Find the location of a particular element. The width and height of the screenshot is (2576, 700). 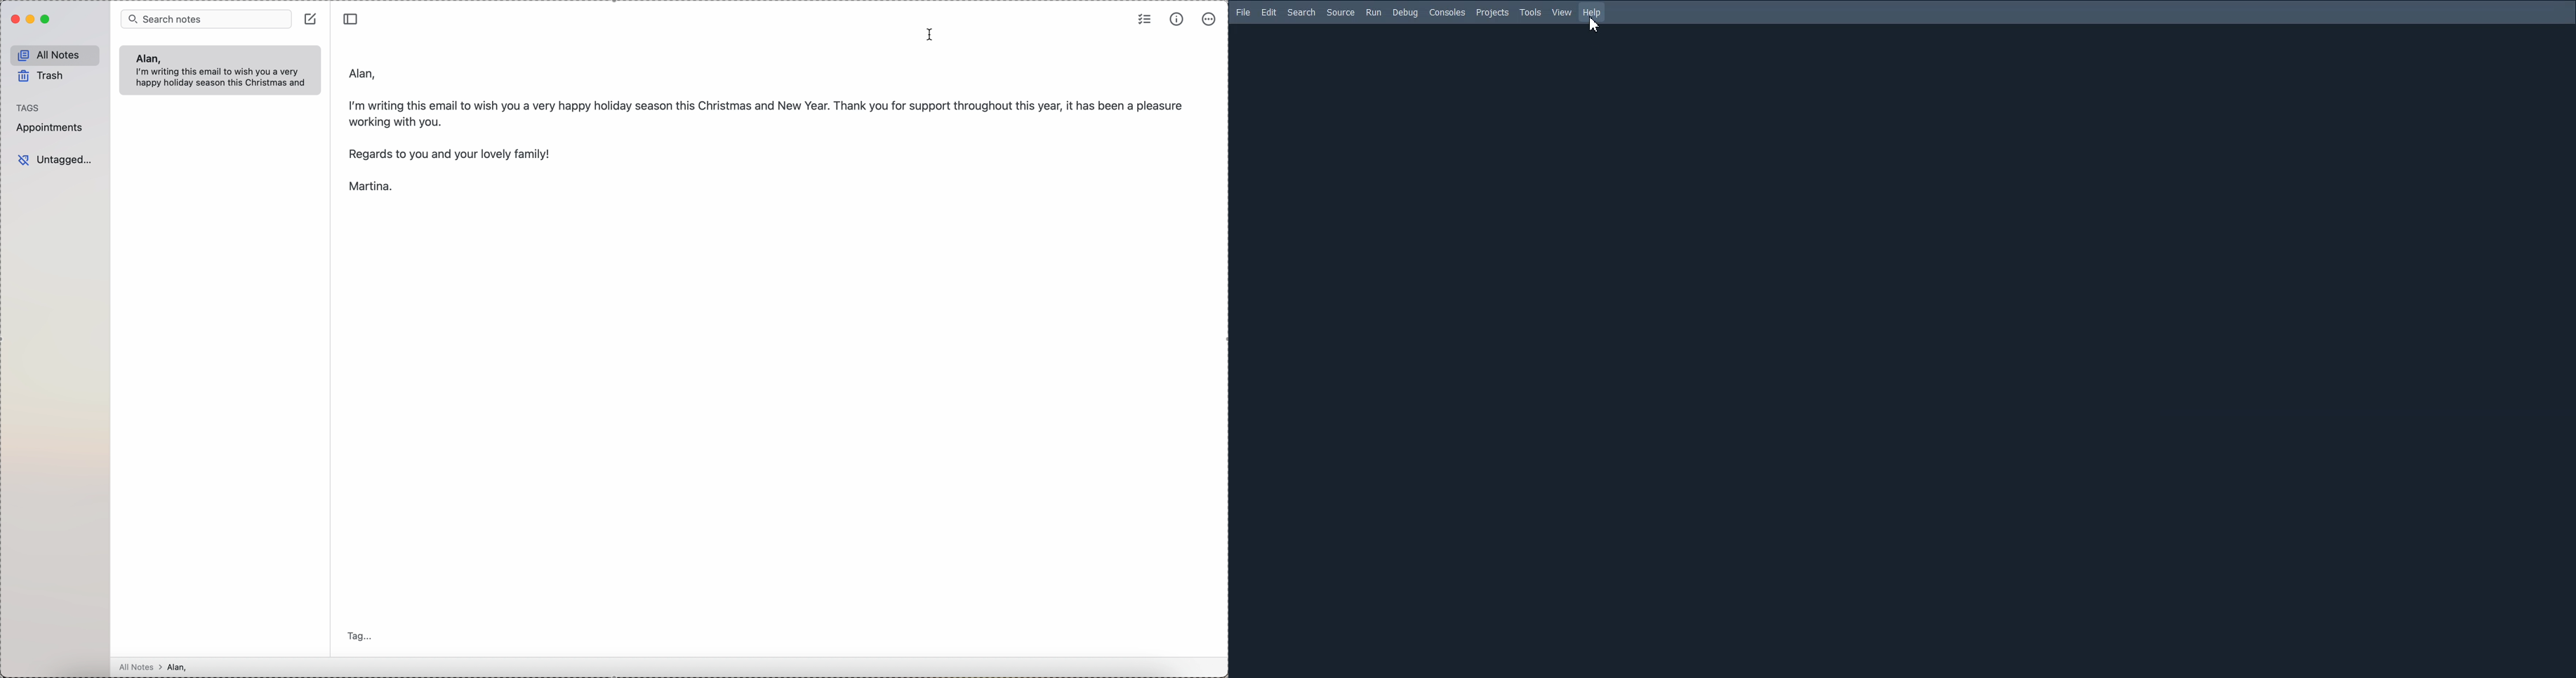

Source is located at coordinates (1341, 13).